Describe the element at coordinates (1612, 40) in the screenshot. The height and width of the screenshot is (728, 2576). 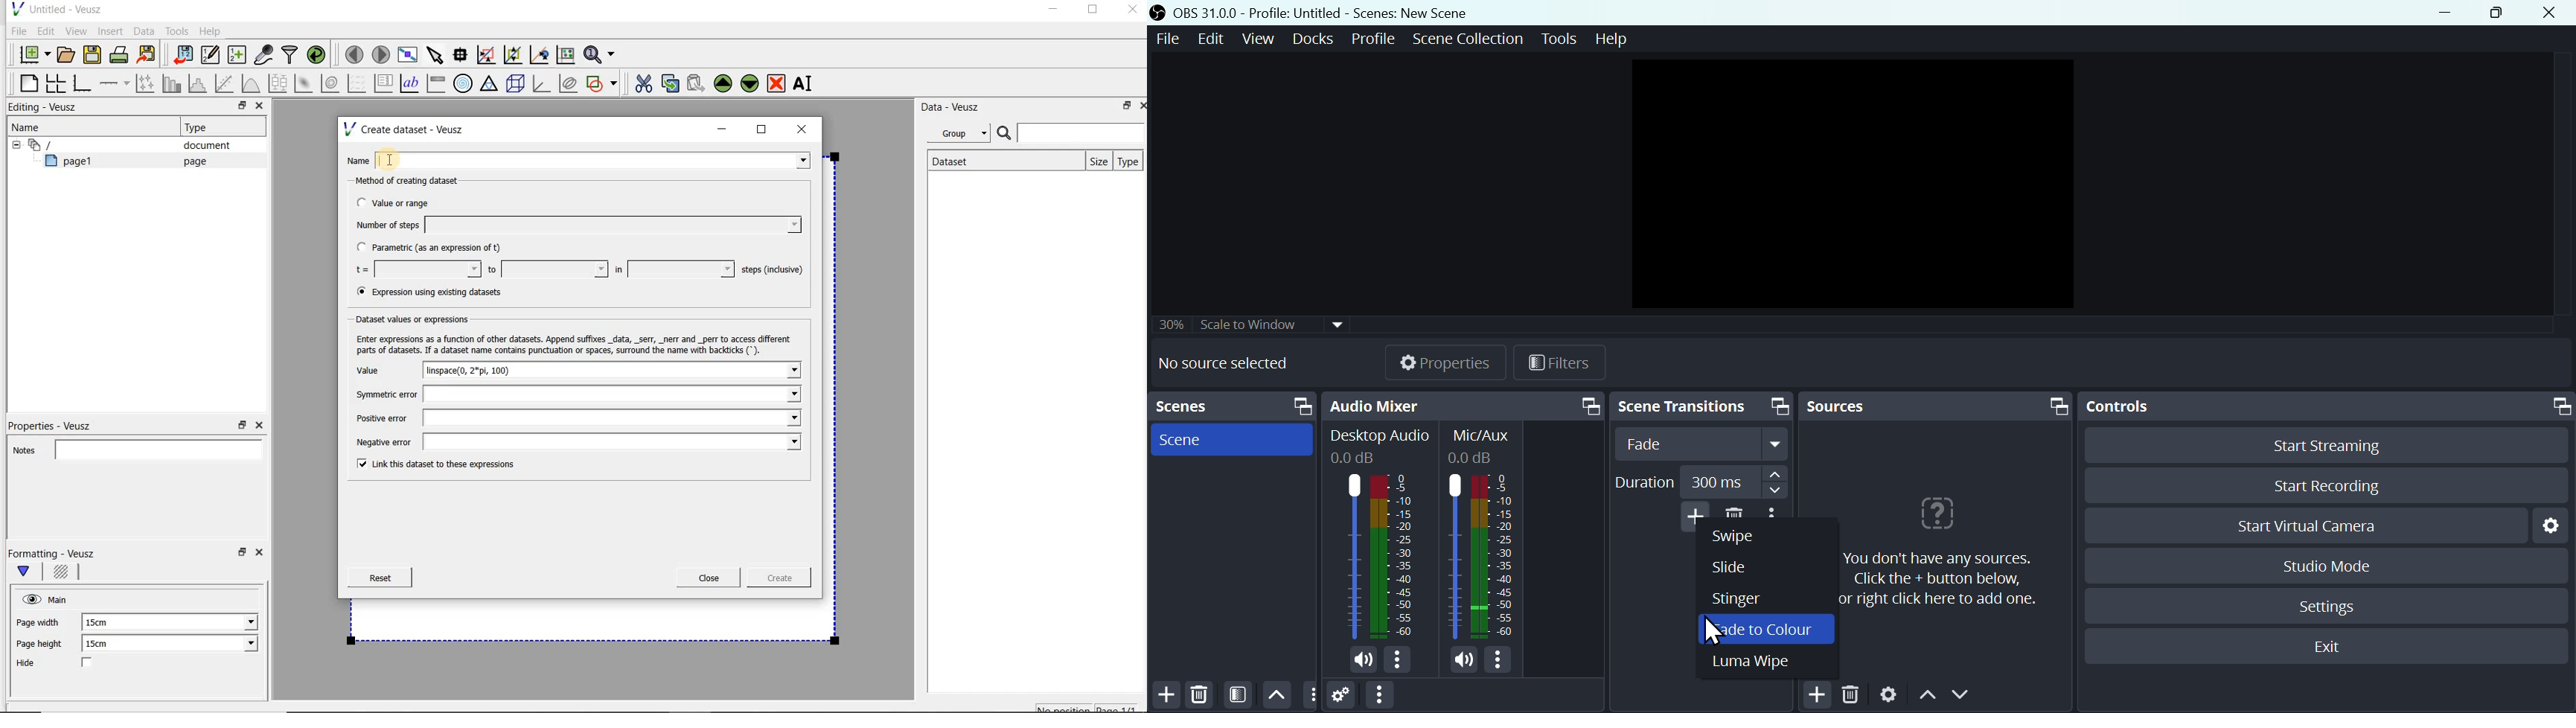
I see `` at that location.